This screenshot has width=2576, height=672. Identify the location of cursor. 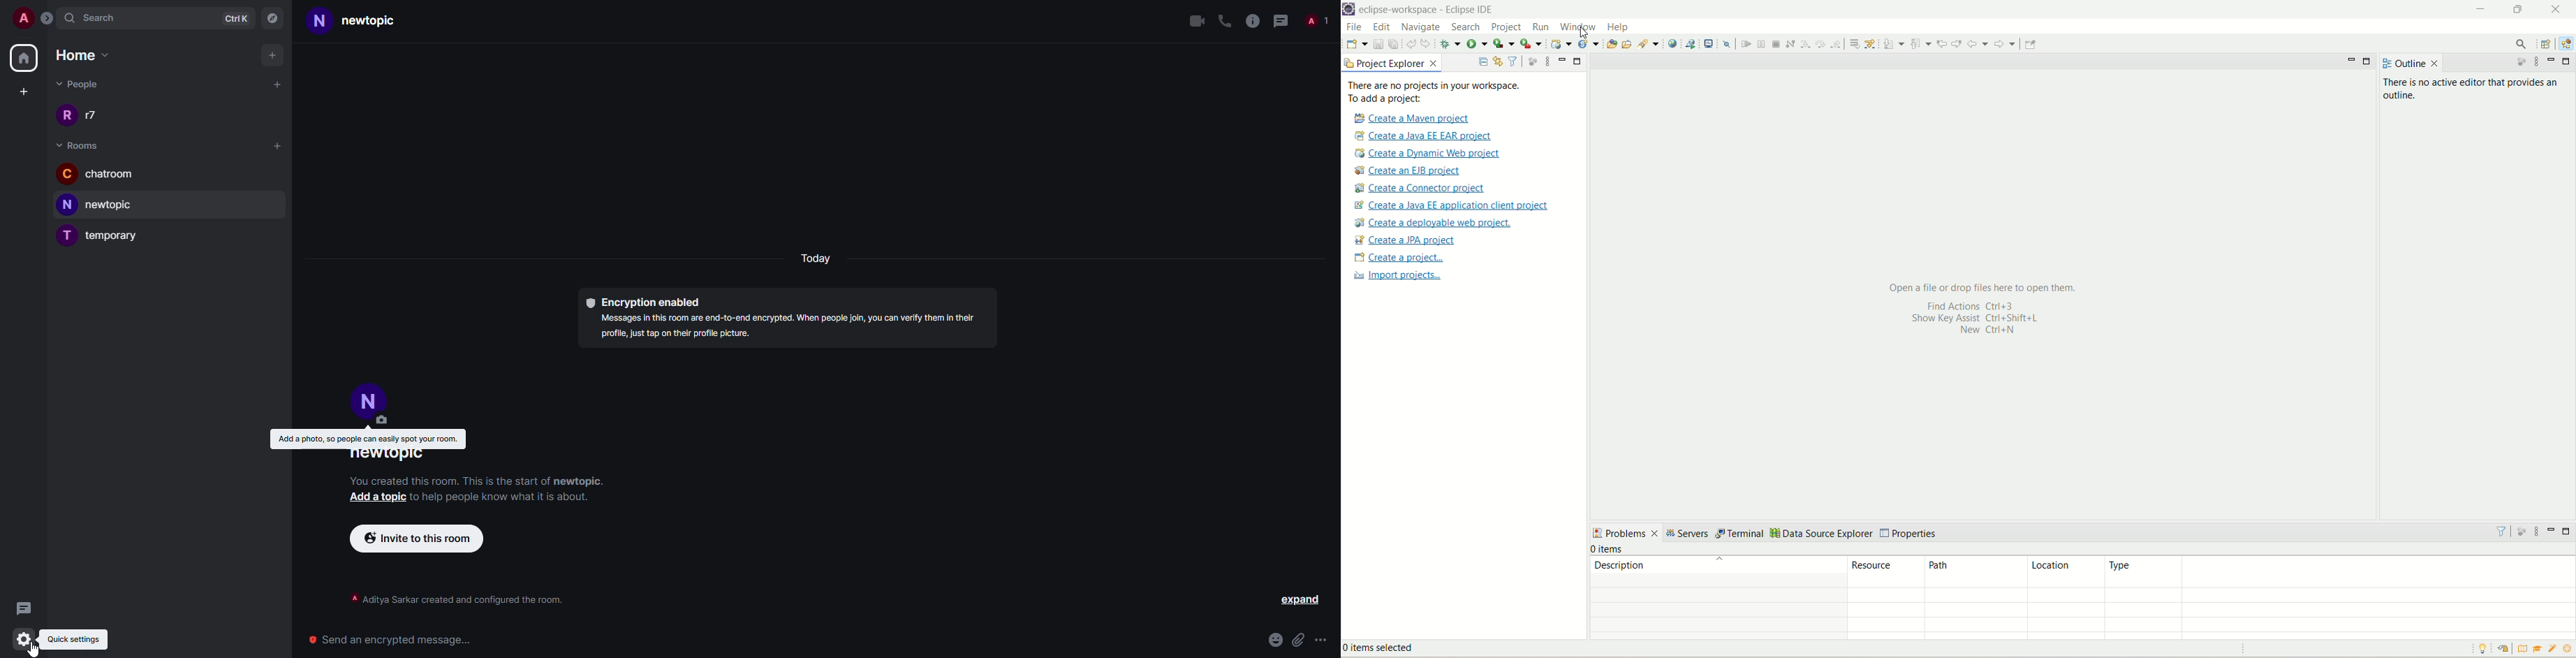
(33, 649).